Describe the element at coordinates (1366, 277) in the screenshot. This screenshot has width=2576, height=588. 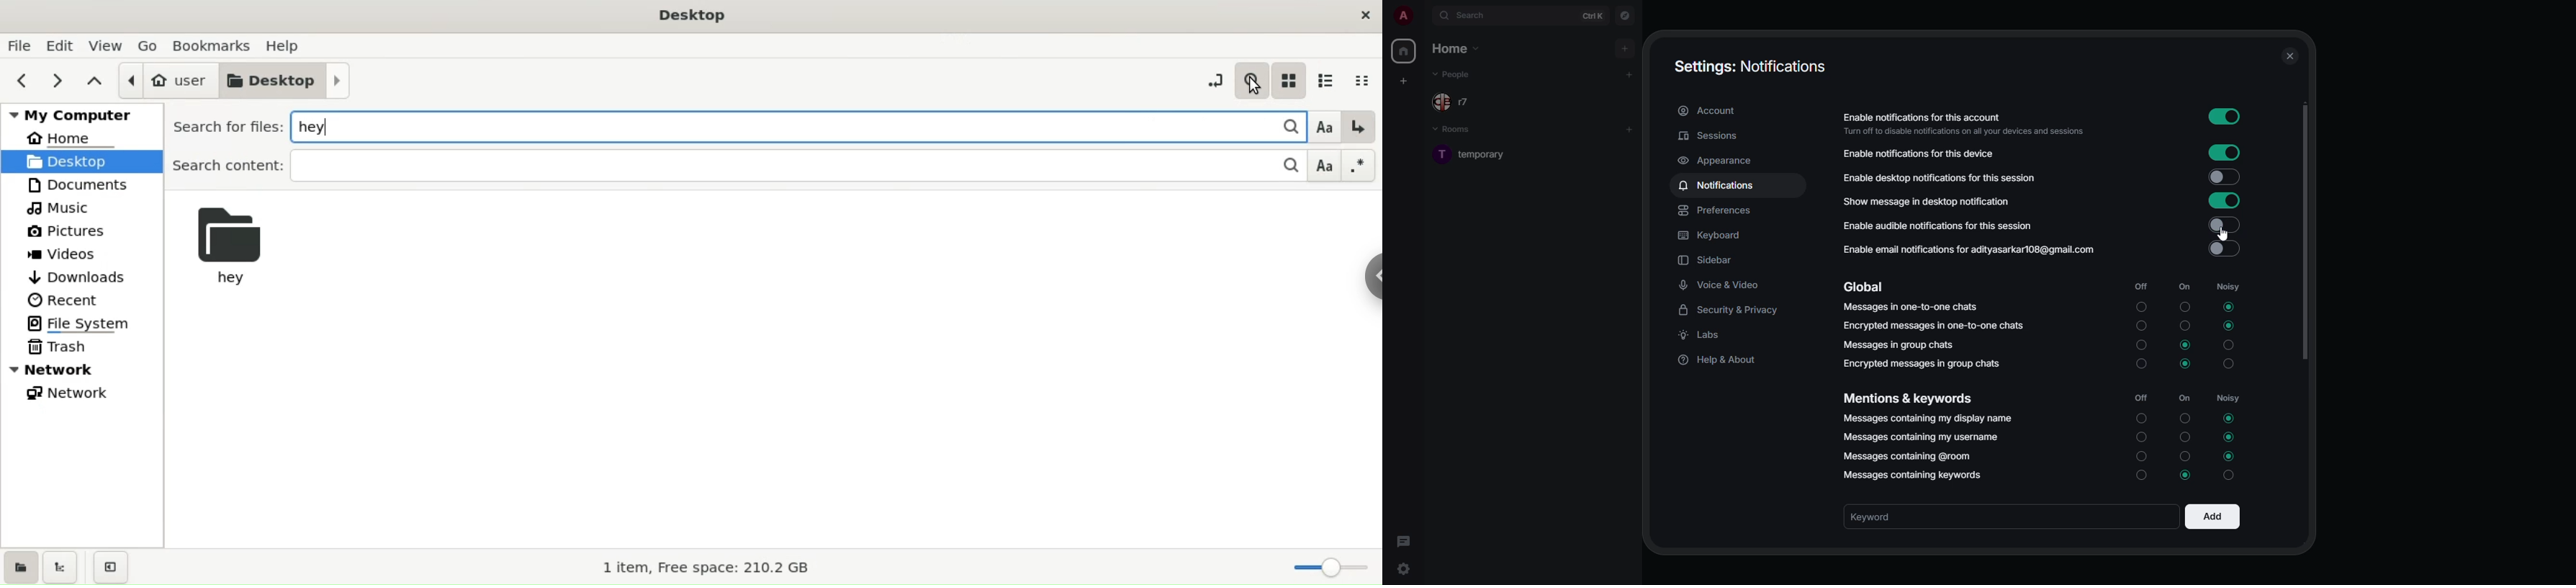
I see `sidebar` at that location.